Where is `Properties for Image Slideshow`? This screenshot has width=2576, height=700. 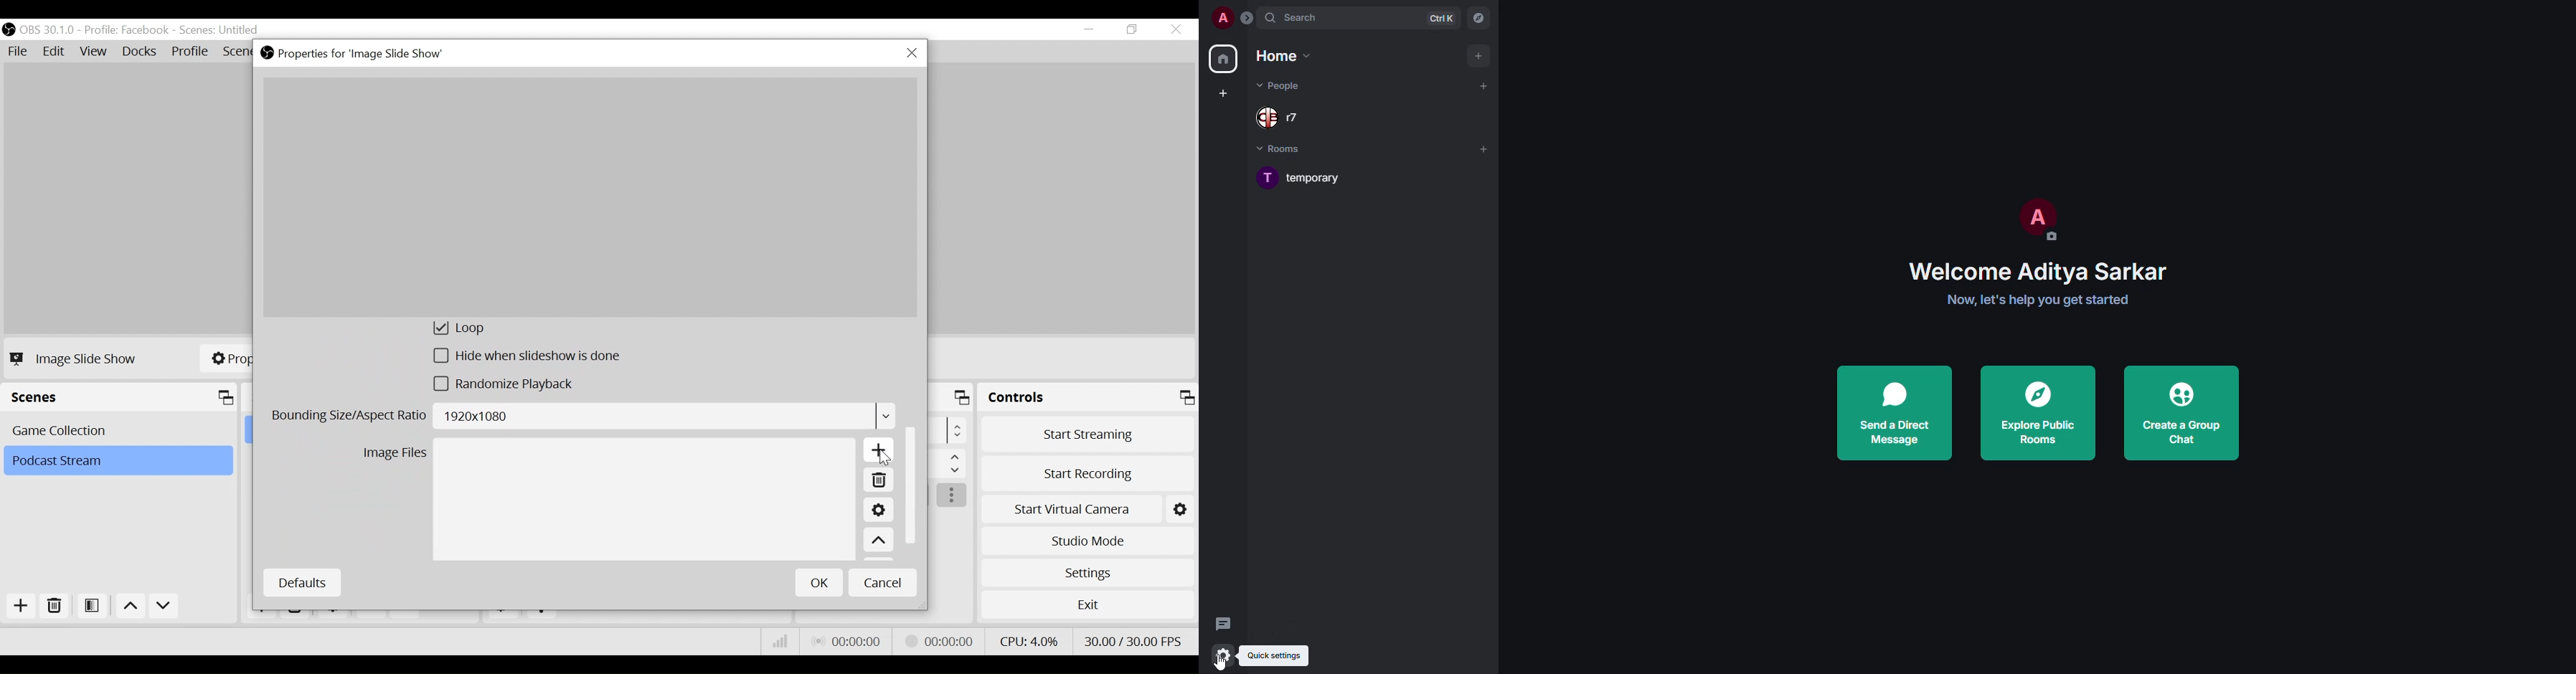
Properties for Image Slideshow is located at coordinates (355, 54).